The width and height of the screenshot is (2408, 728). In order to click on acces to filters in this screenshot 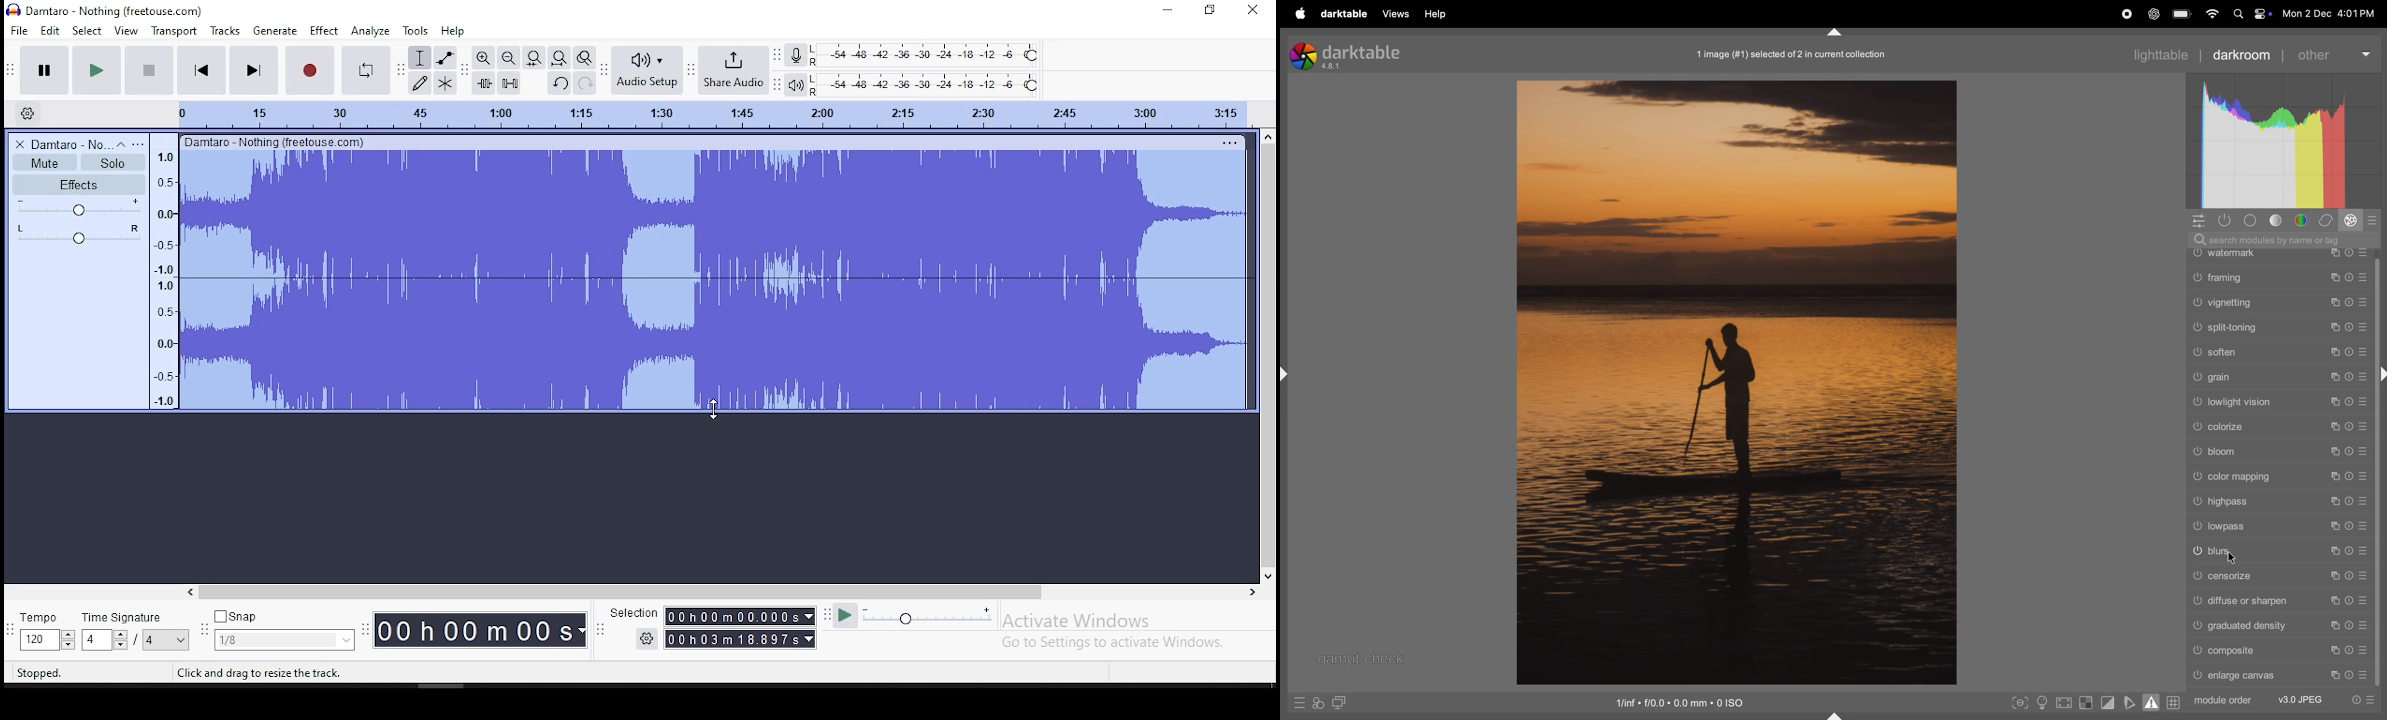, I will do `click(1320, 703)`.